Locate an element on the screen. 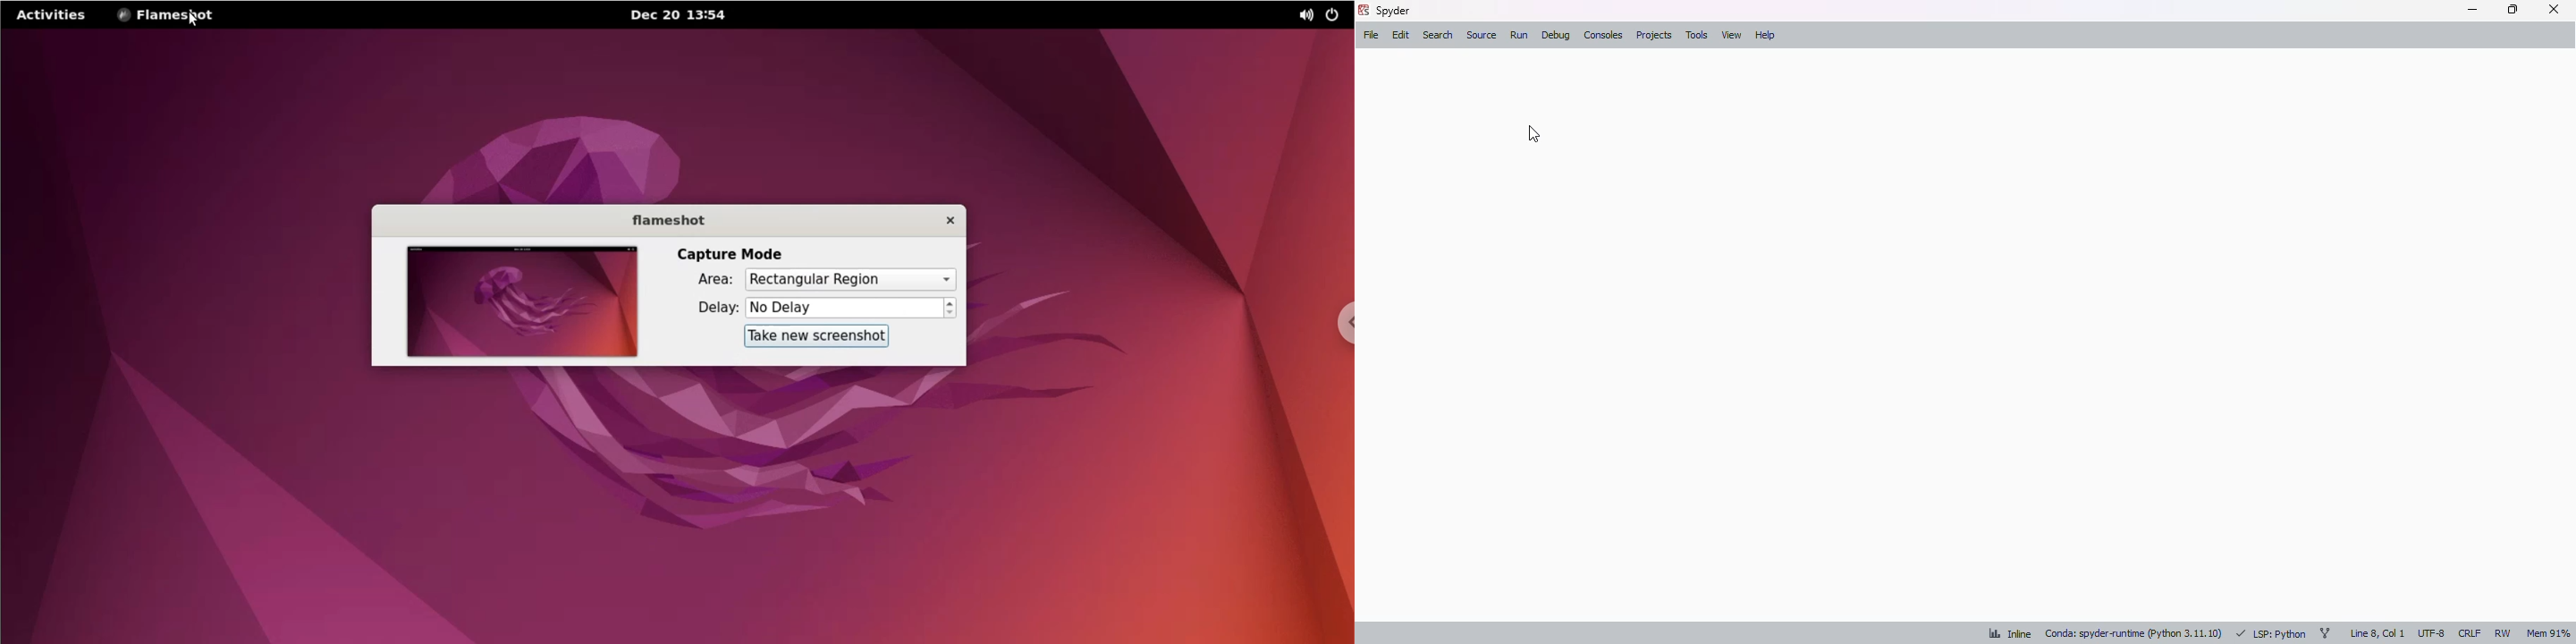  conda: spyder-runtime (python 3. 11. 10) is located at coordinates (2133, 634).